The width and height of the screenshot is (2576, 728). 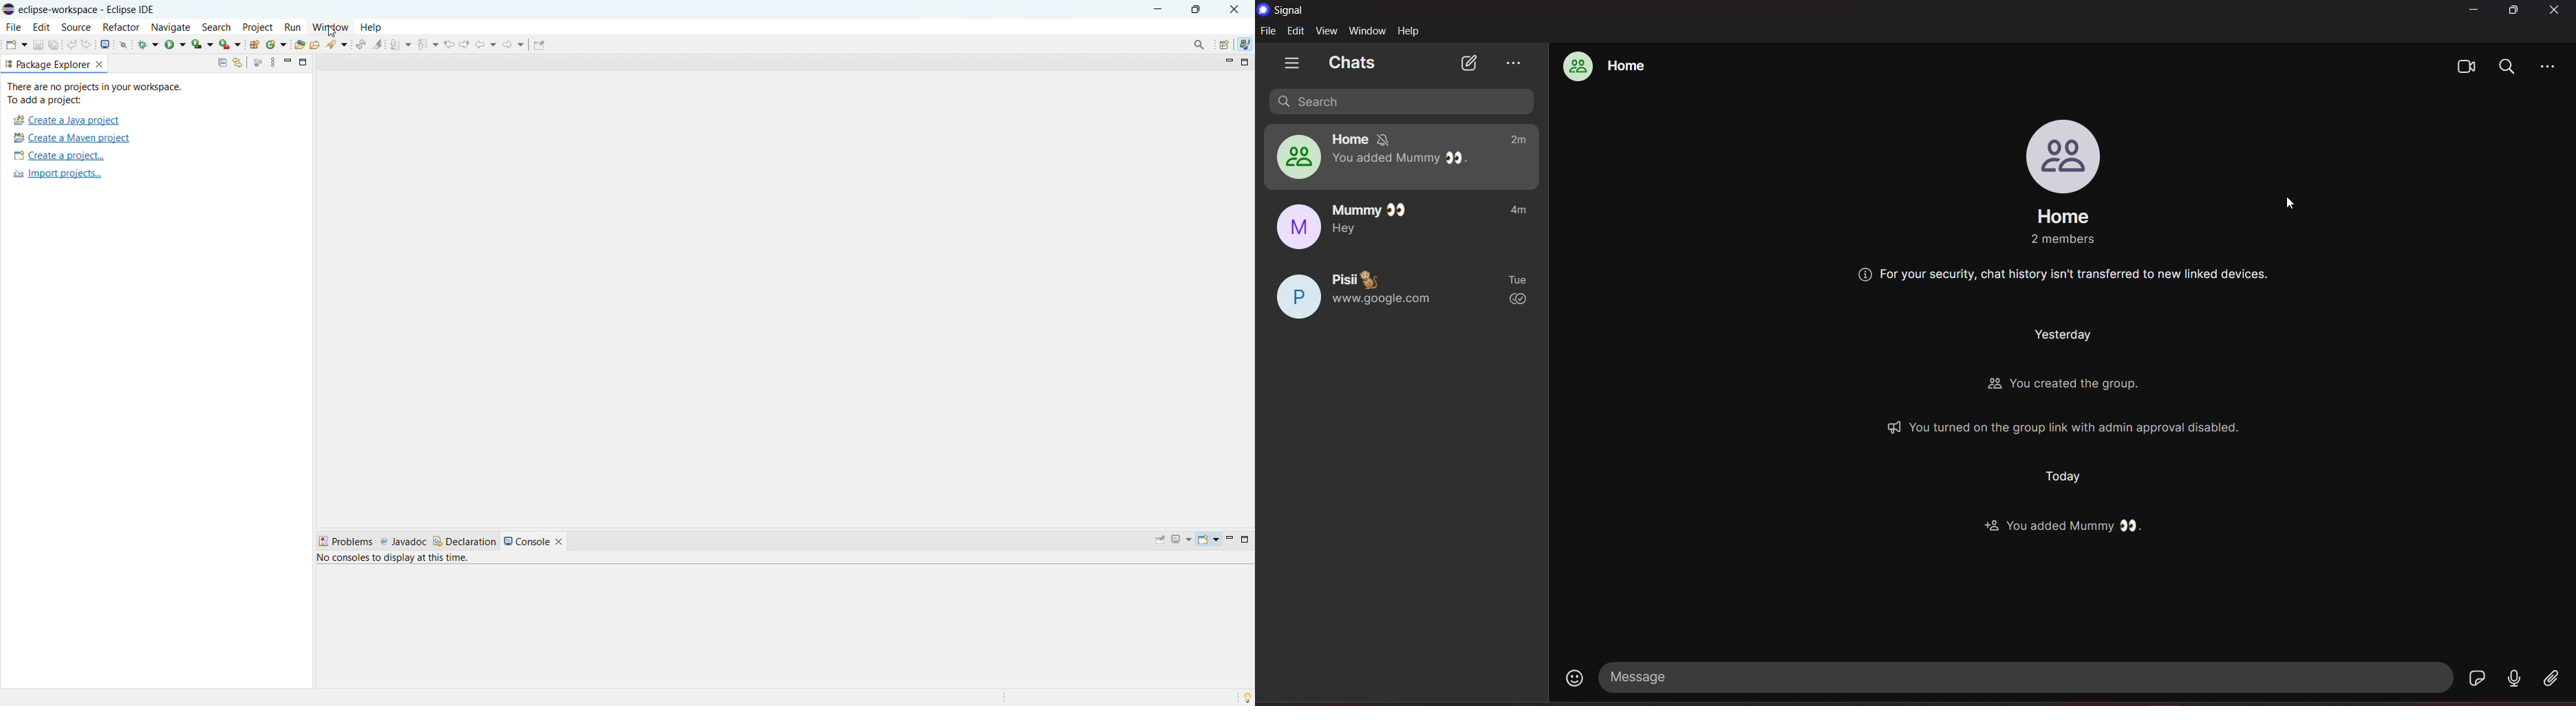 I want to click on chats, so click(x=1357, y=63).